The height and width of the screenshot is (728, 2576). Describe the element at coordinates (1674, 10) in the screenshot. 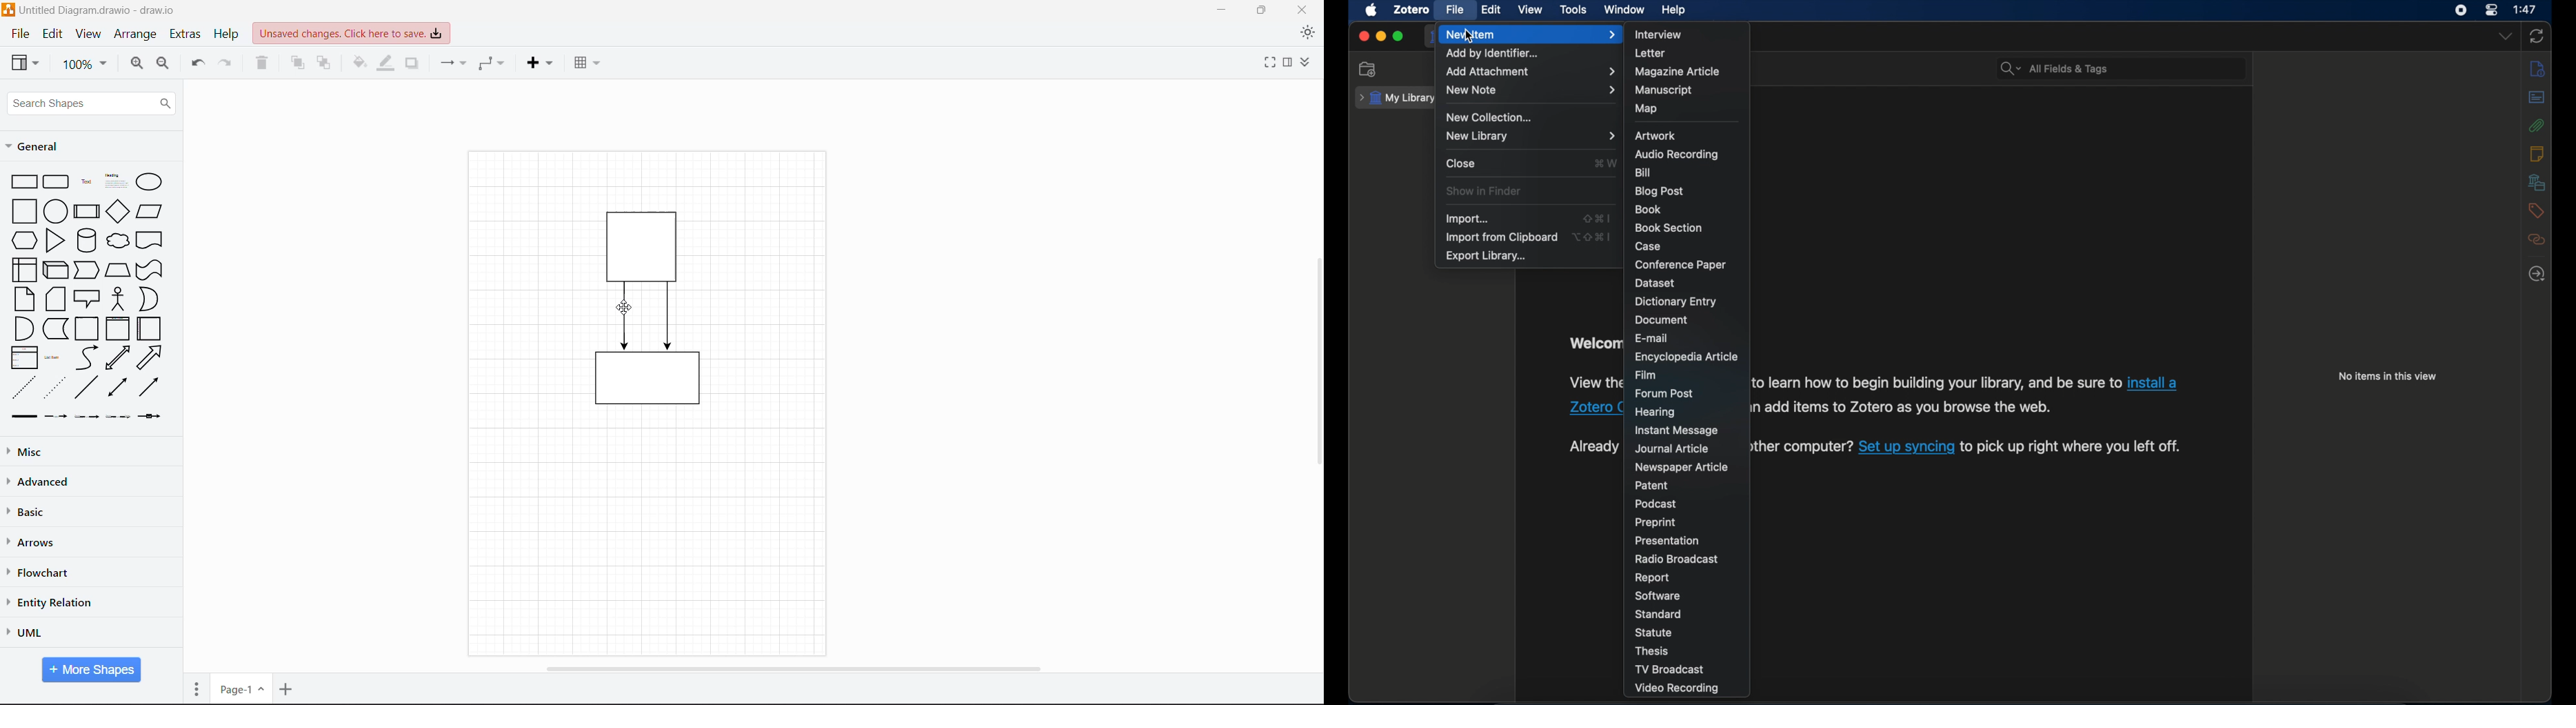

I see `help` at that location.